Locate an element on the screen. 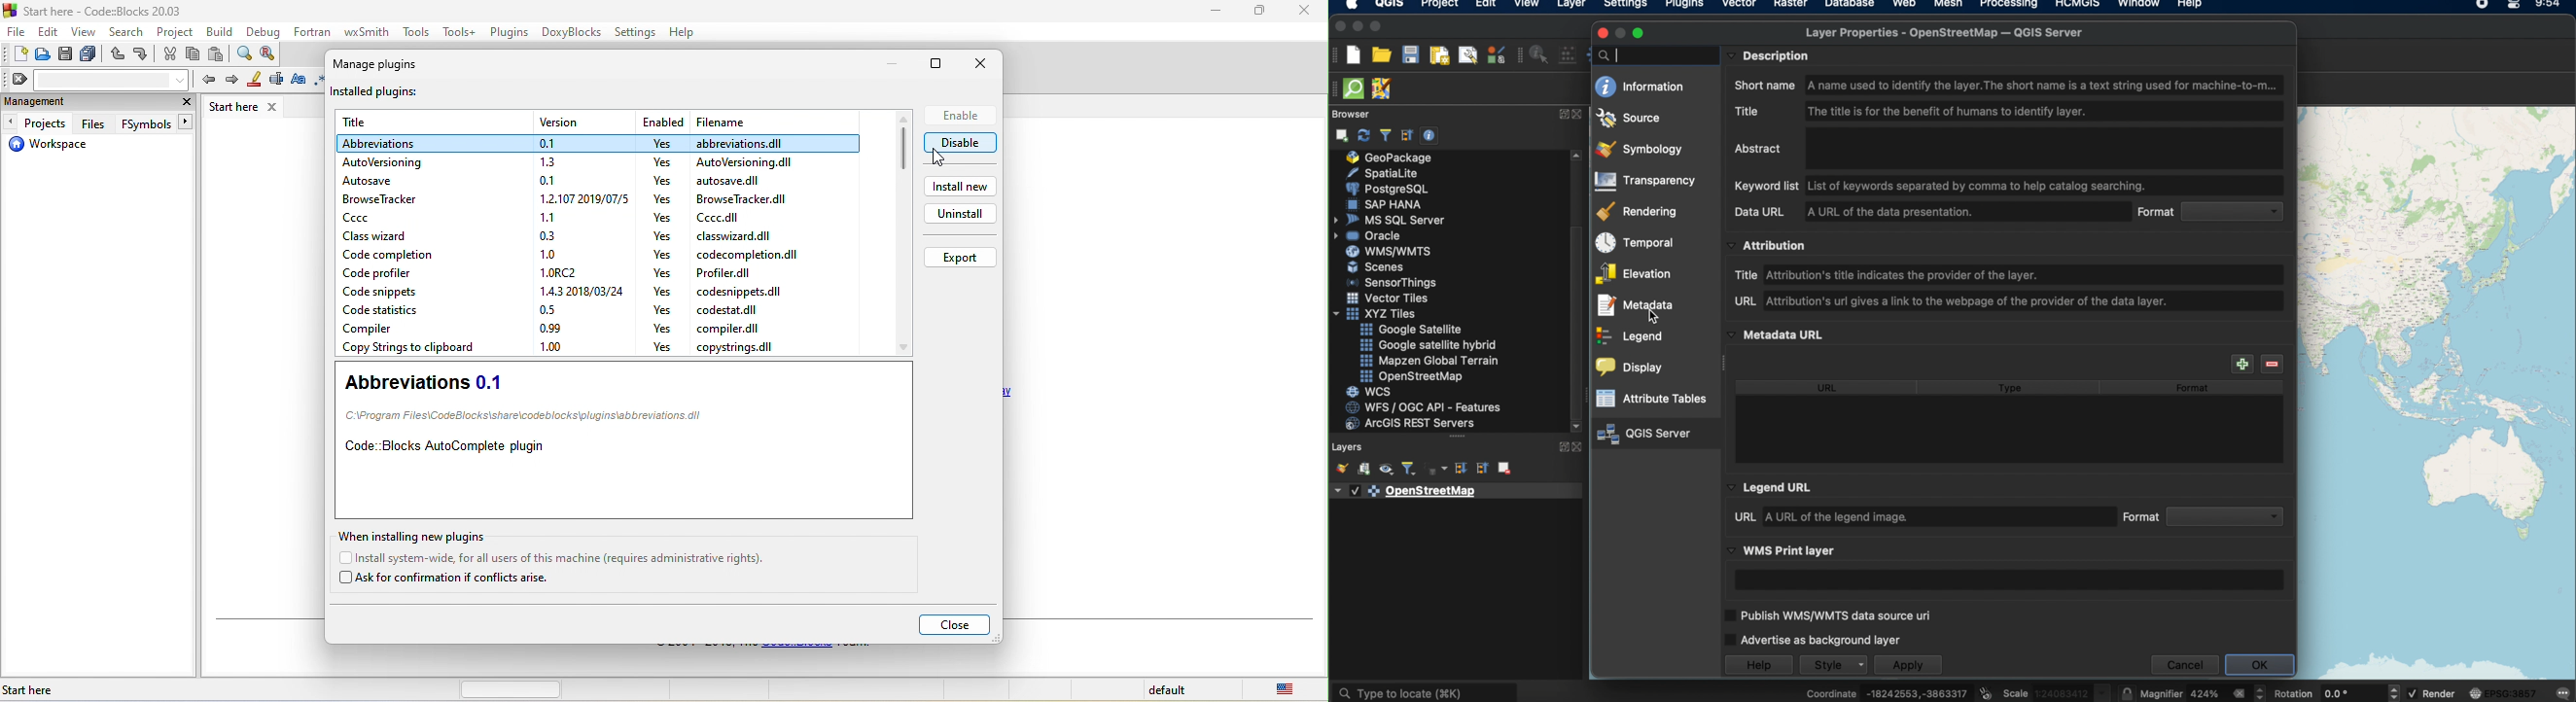 This screenshot has height=728, width=2576. abstract is located at coordinates (1758, 150).